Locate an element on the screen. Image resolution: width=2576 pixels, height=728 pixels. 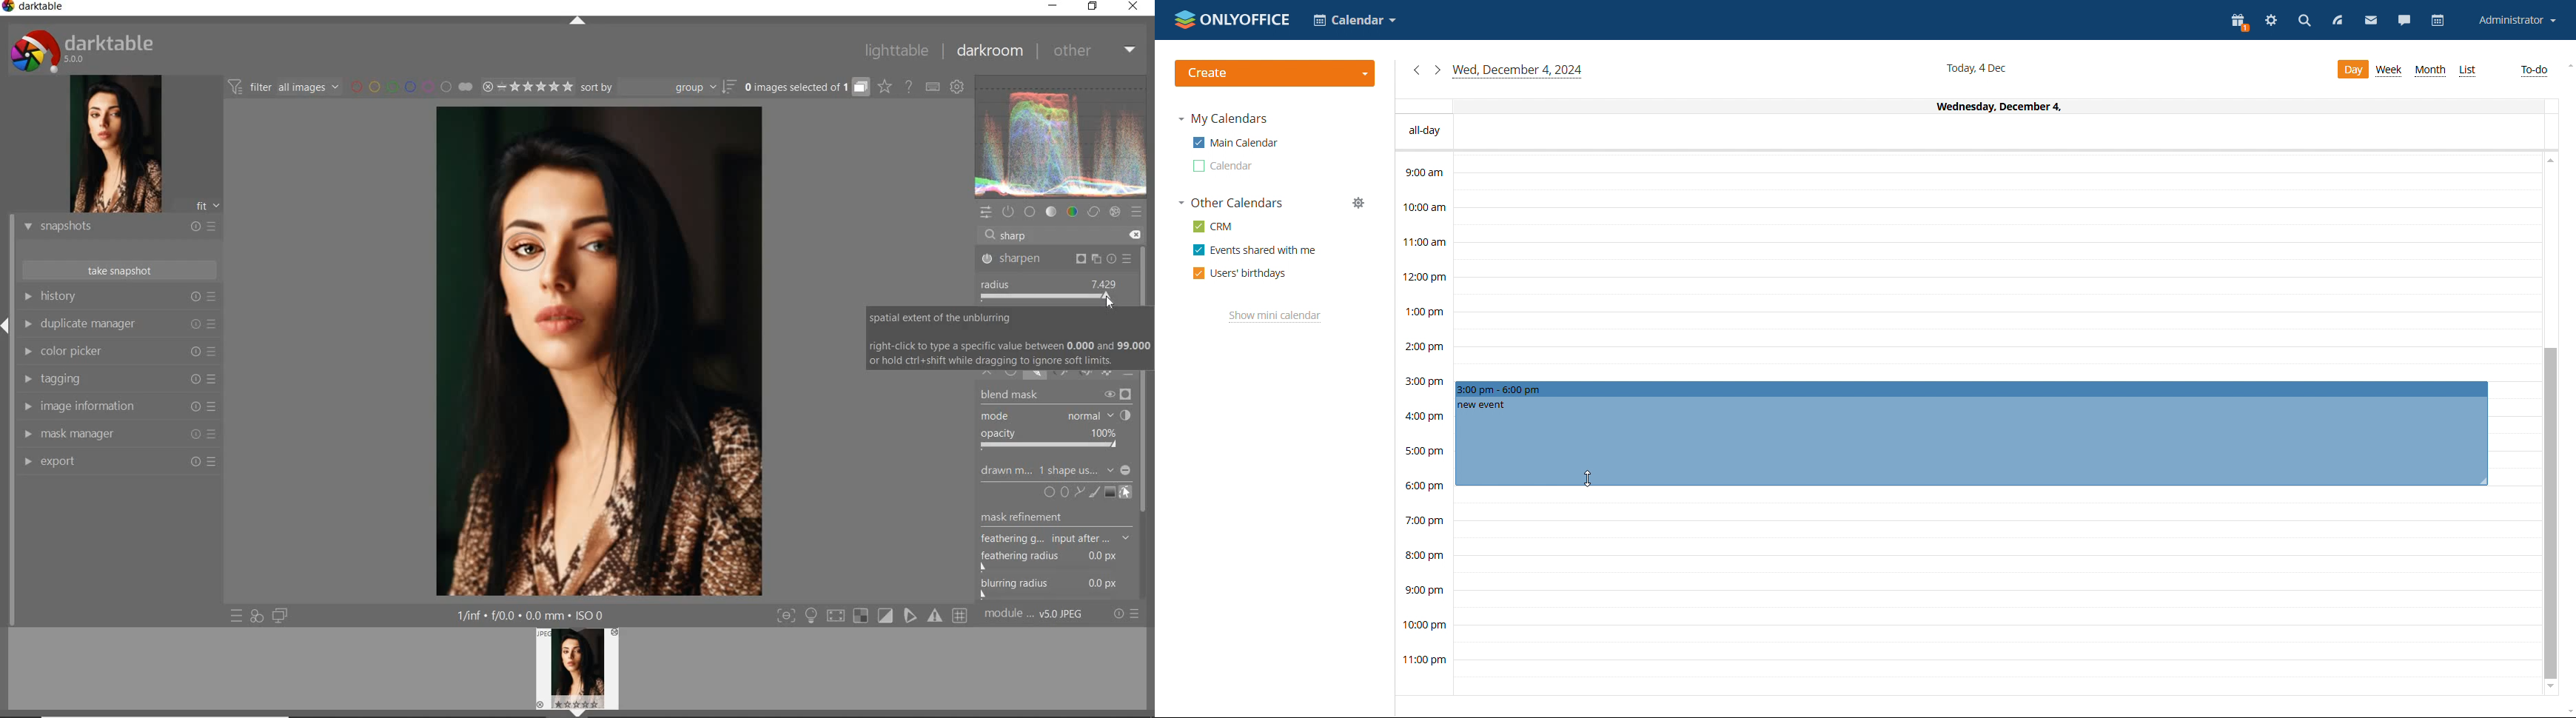
1/inf*f/0.0 mm*ISO 0 is located at coordinates (532, 615).